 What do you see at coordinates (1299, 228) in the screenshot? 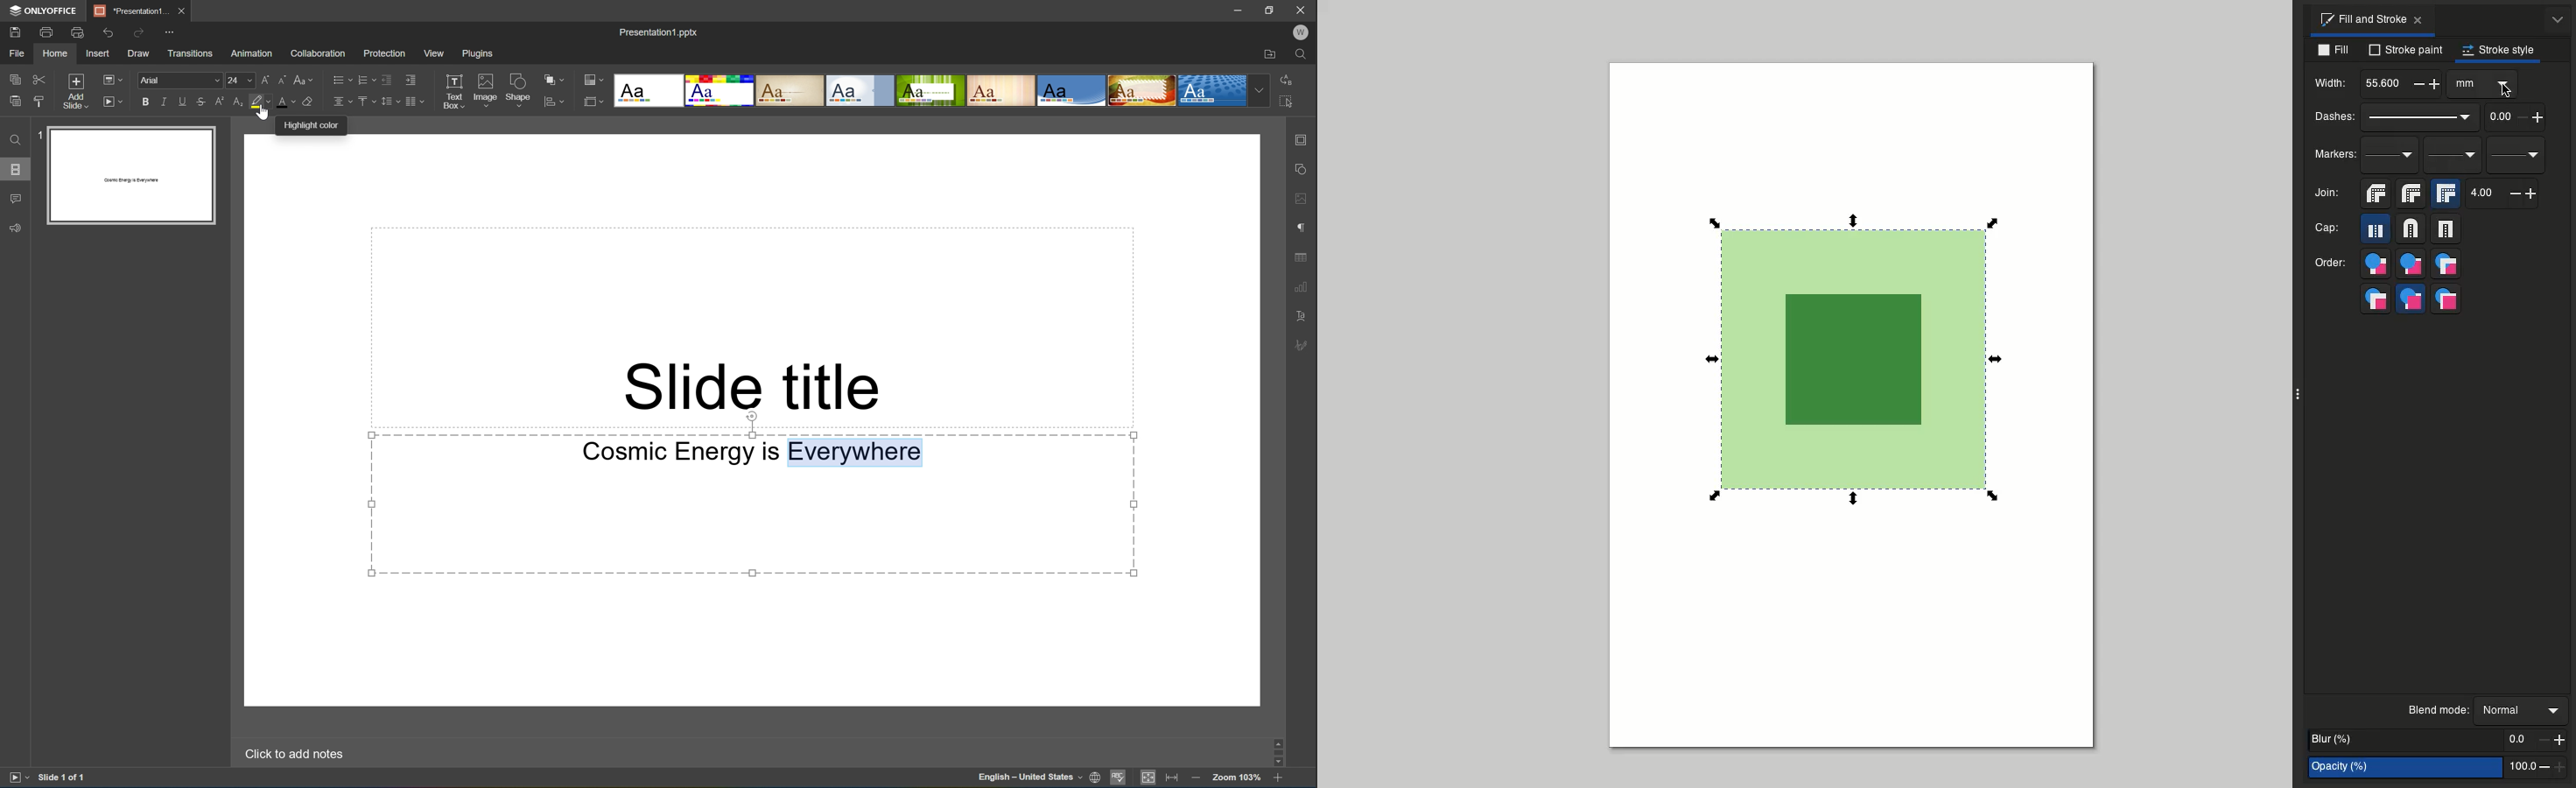
I see `Paragraph settings` at bounding box center [1299, 228].